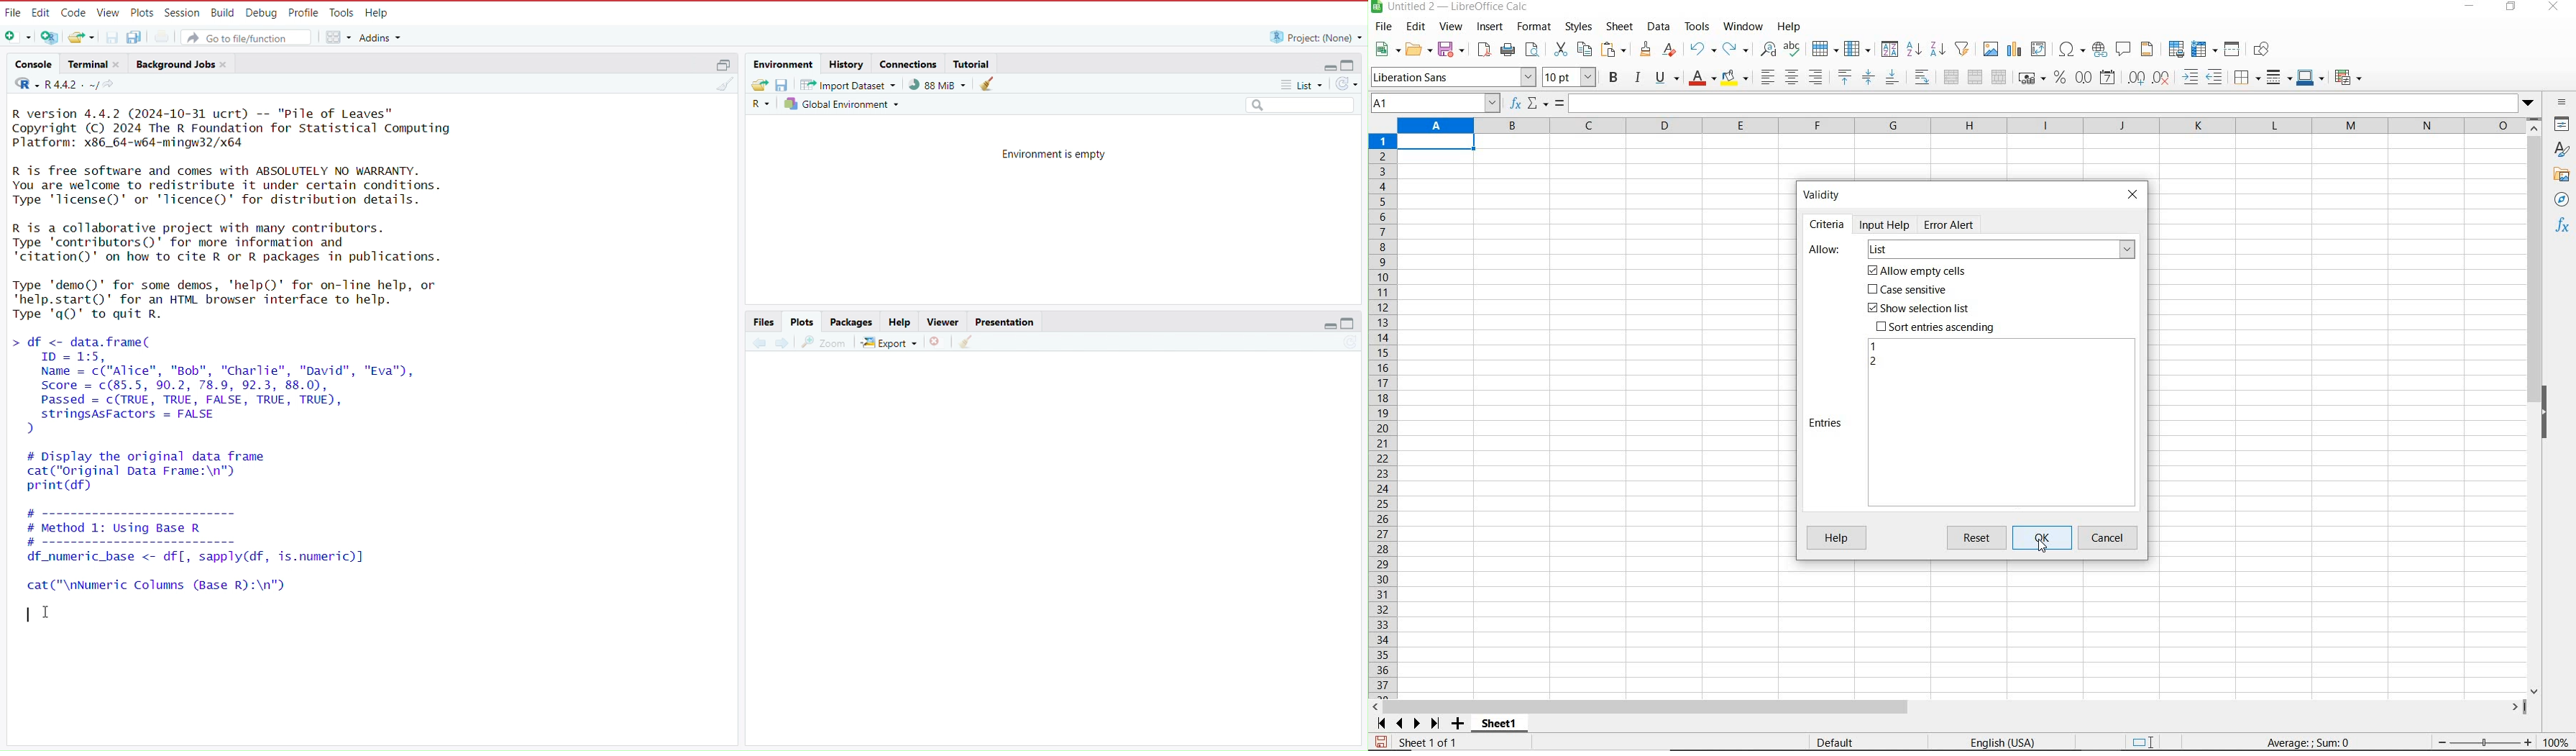 The width and height of the screenshot is (2576, 756). Describe the element at coordinates (1823, 194) in the screenshot. I see `Validity` at that location.